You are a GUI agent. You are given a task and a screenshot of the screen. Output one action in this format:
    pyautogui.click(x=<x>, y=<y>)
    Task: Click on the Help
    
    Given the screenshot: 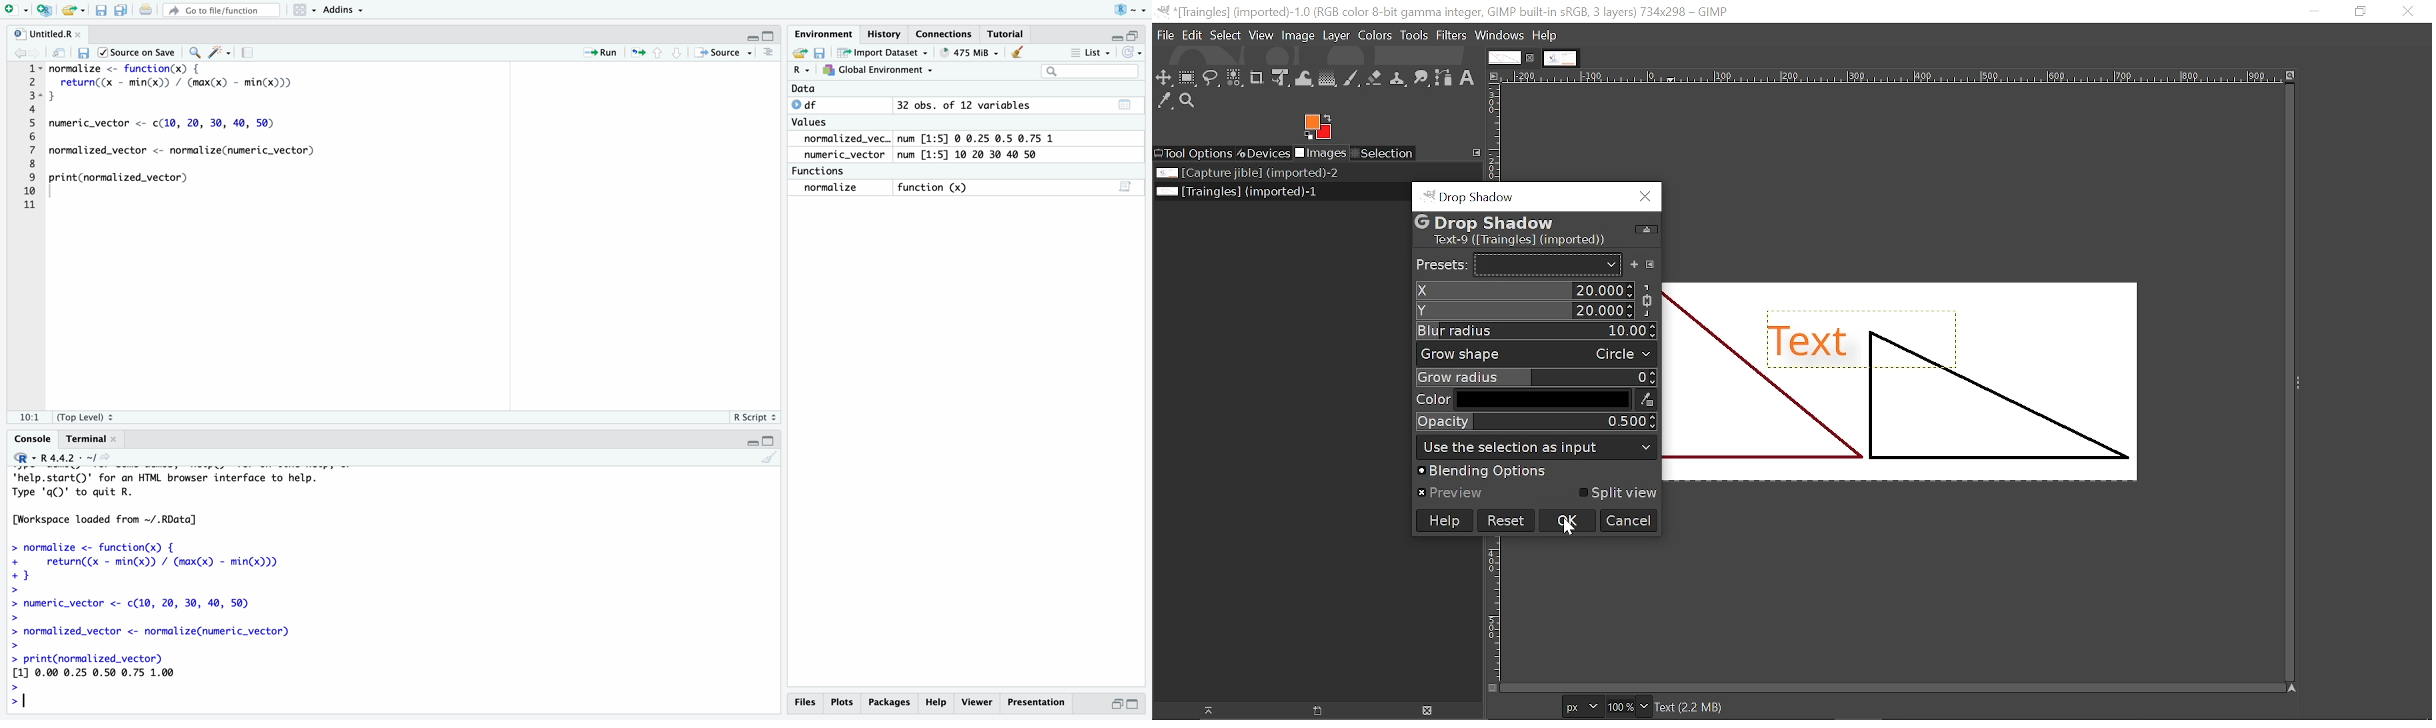 What is the action you would take?
    pyautogui.click(x=1545, y=35)
    